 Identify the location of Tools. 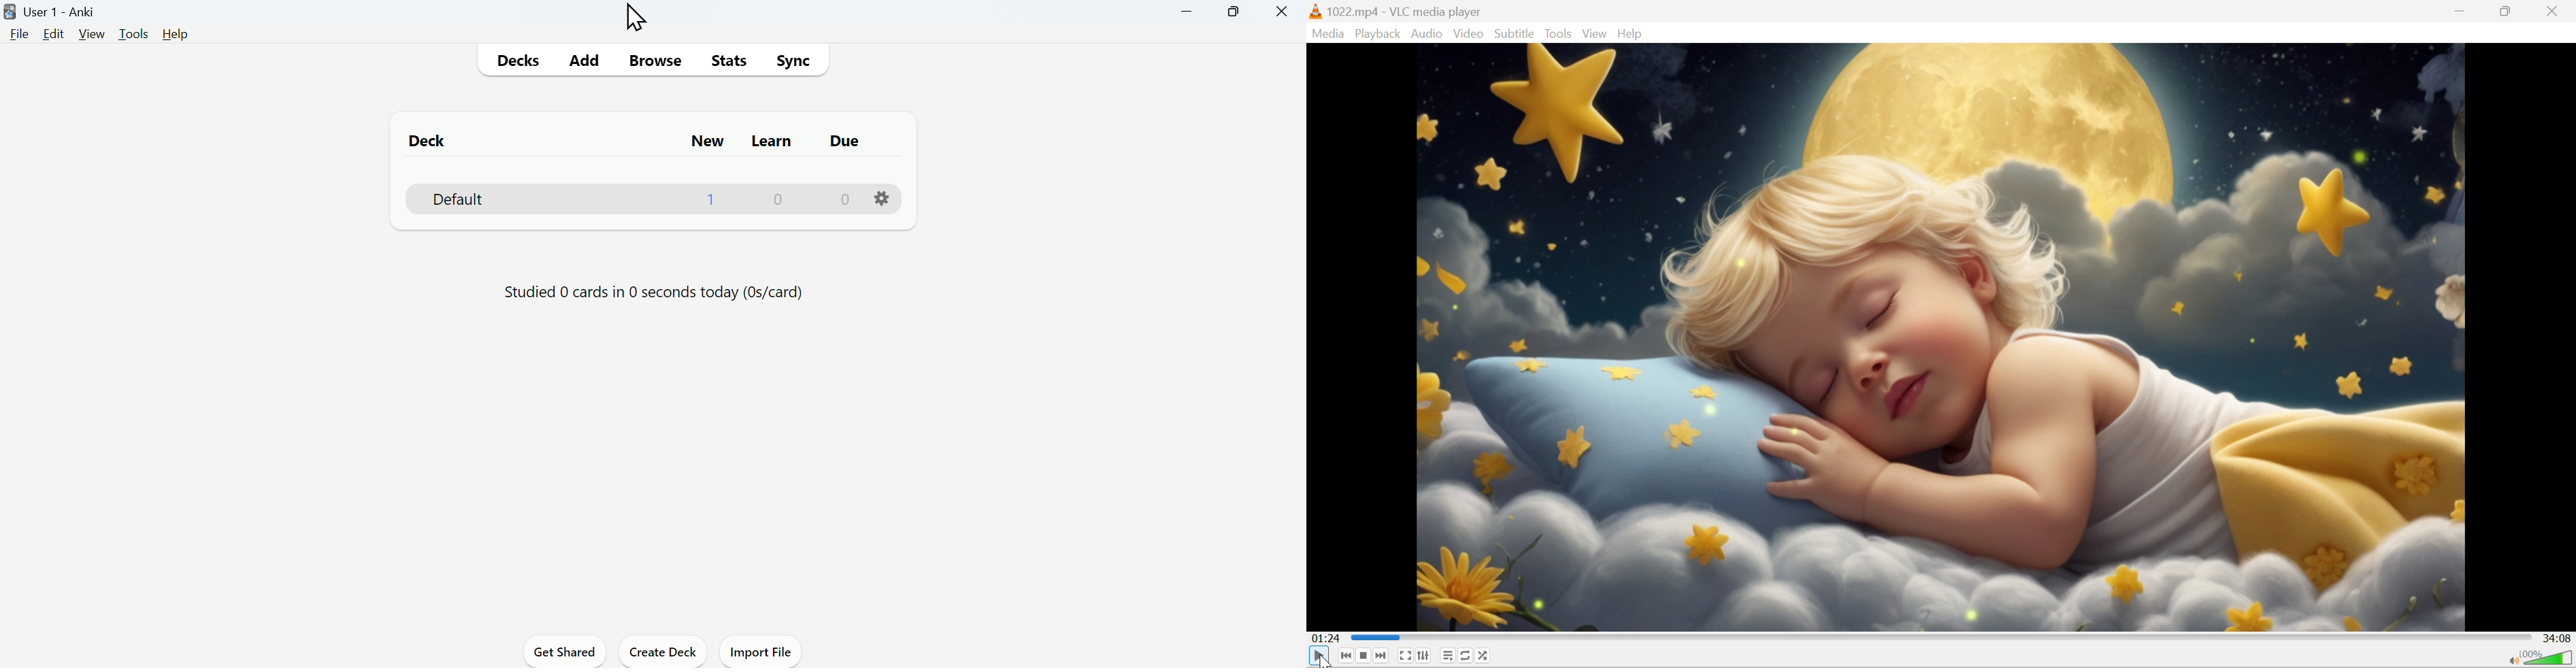
(135, 33).